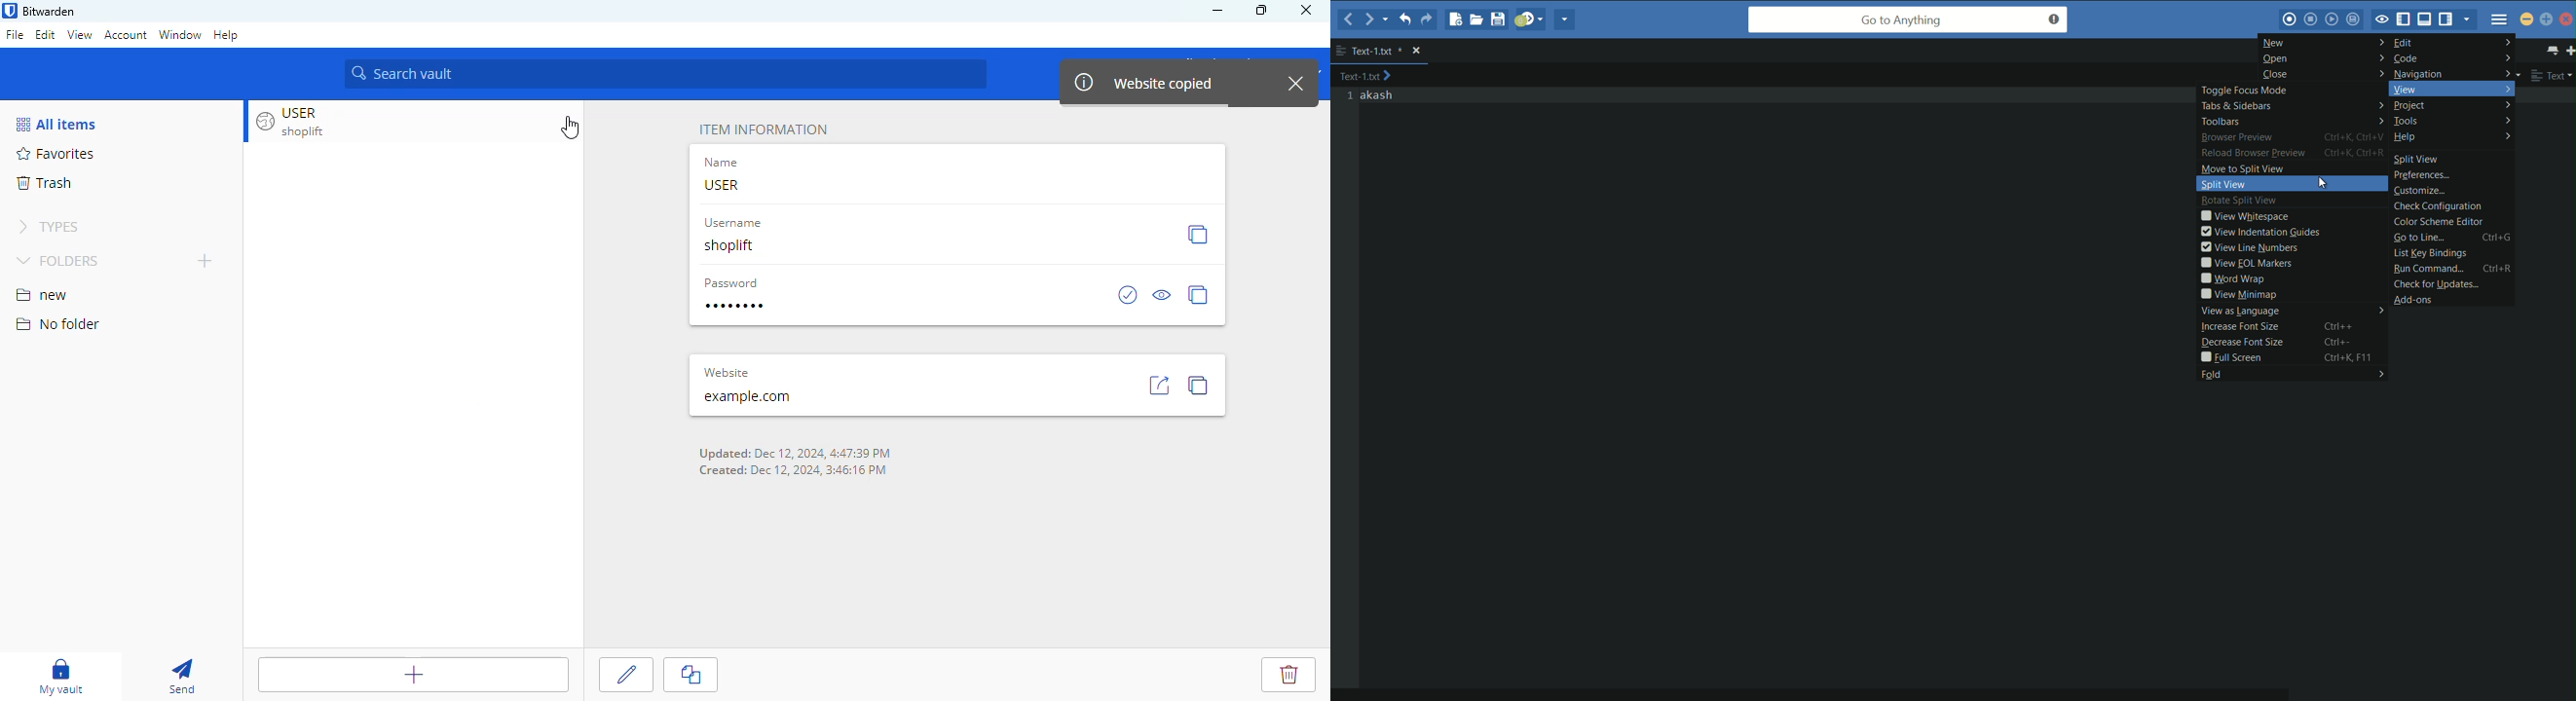 The width and height of the screenshot is (2576, 728). What do you see at coordinates (1138, 81) in the screenshot?
I see `Website copied` at bounding box center [1138, 81].